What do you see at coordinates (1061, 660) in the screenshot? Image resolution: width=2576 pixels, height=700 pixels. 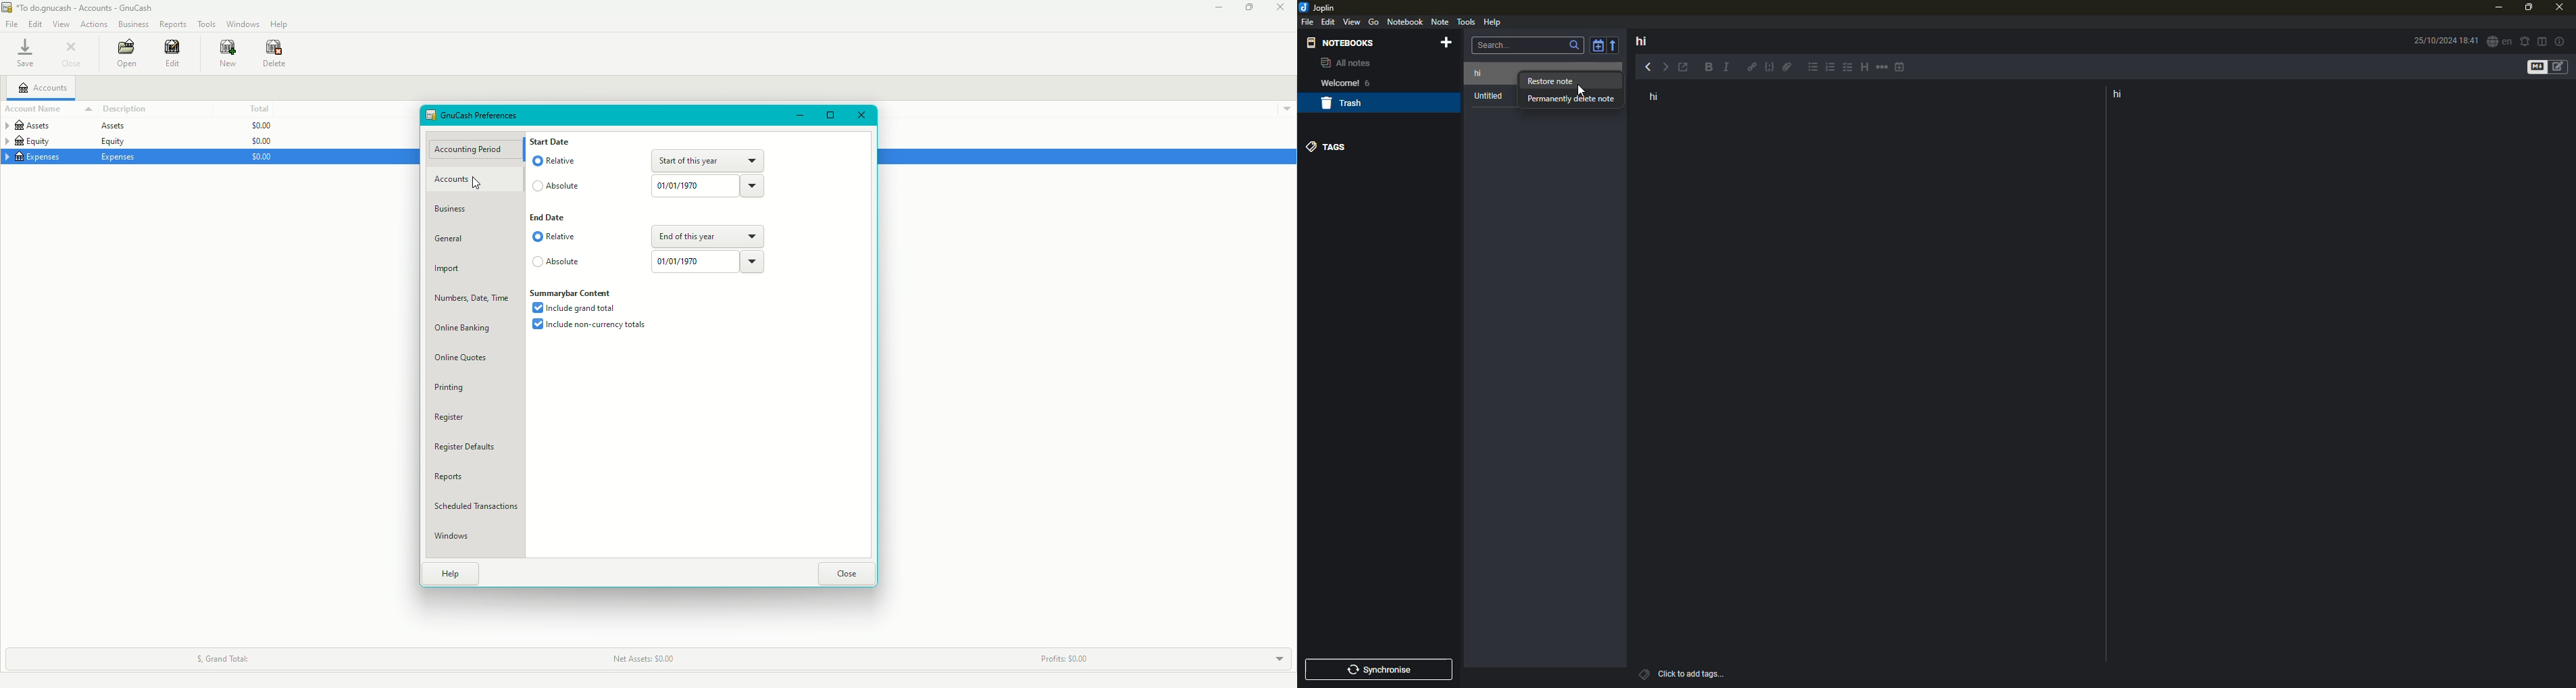 I see `Profits` at bounding box center [1061, 660].